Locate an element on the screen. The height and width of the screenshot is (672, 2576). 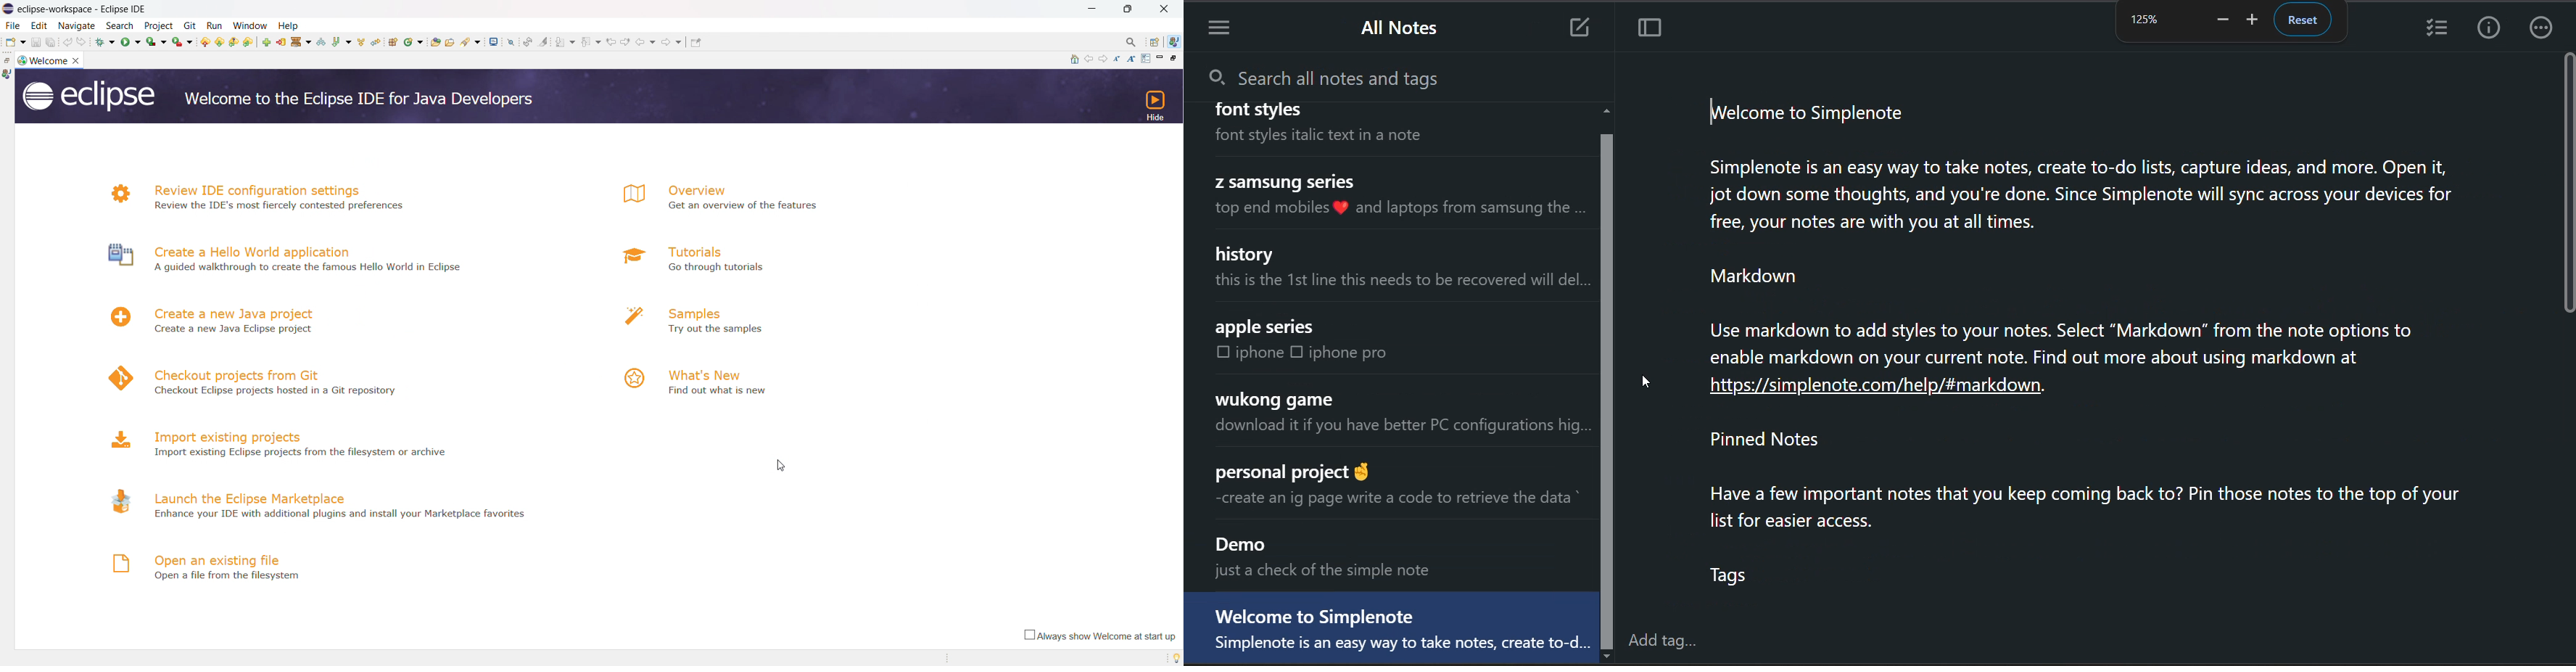
add new note is located at coordinates (1580, 29).